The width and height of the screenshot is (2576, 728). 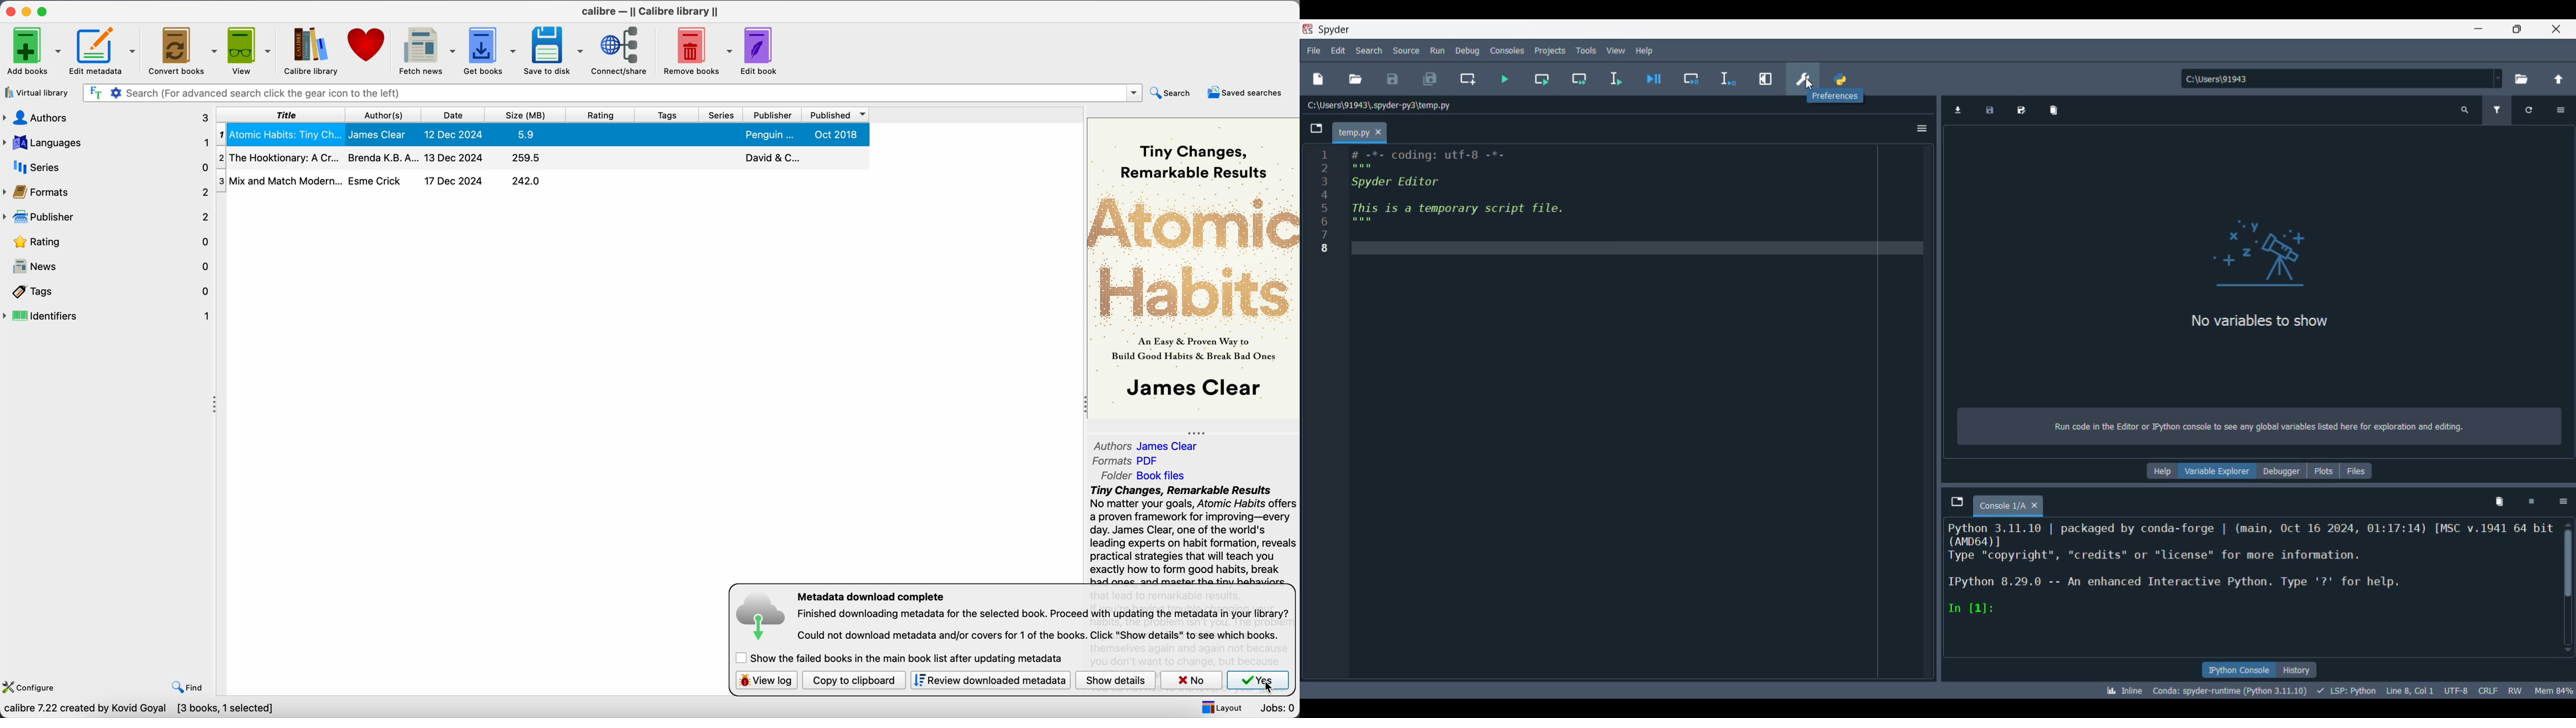 What do you see at coordinates (1314, 51) in the screenshot?
I see `File menu` at bounding box center [1314, 51].